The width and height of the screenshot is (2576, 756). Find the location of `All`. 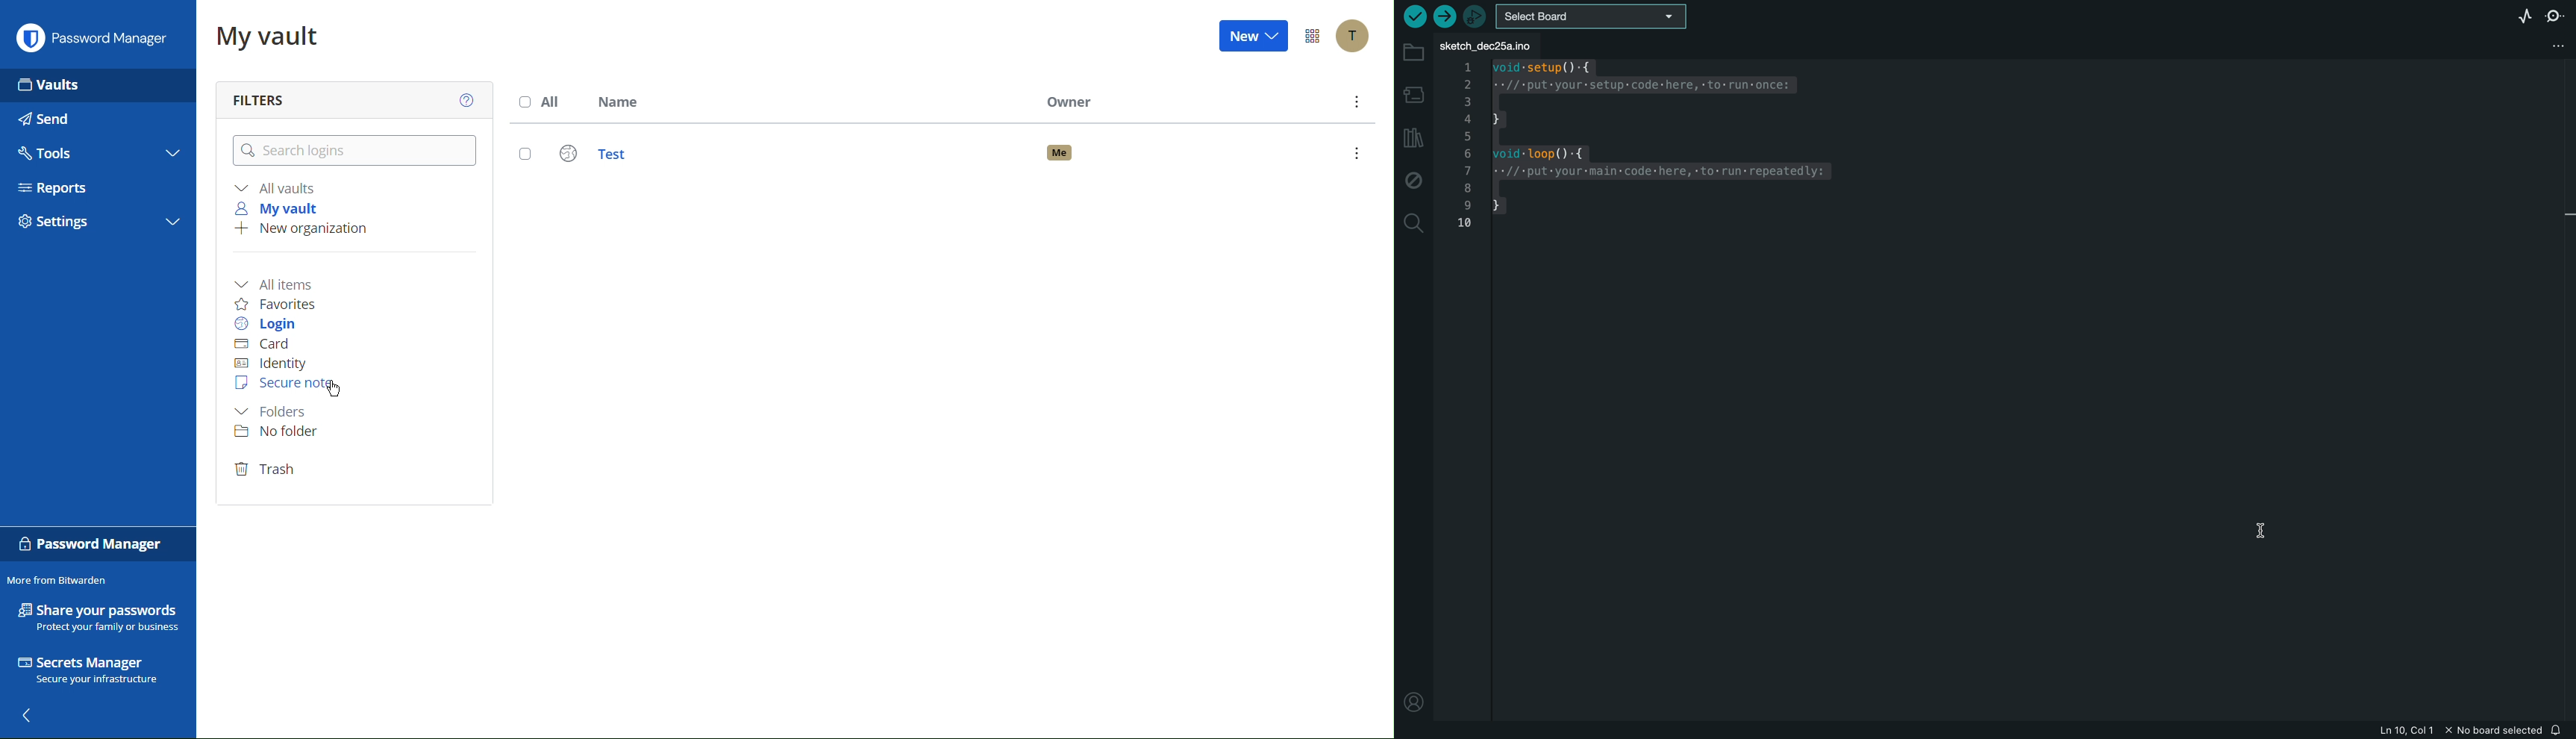

All is located at coordinates (534, 105).